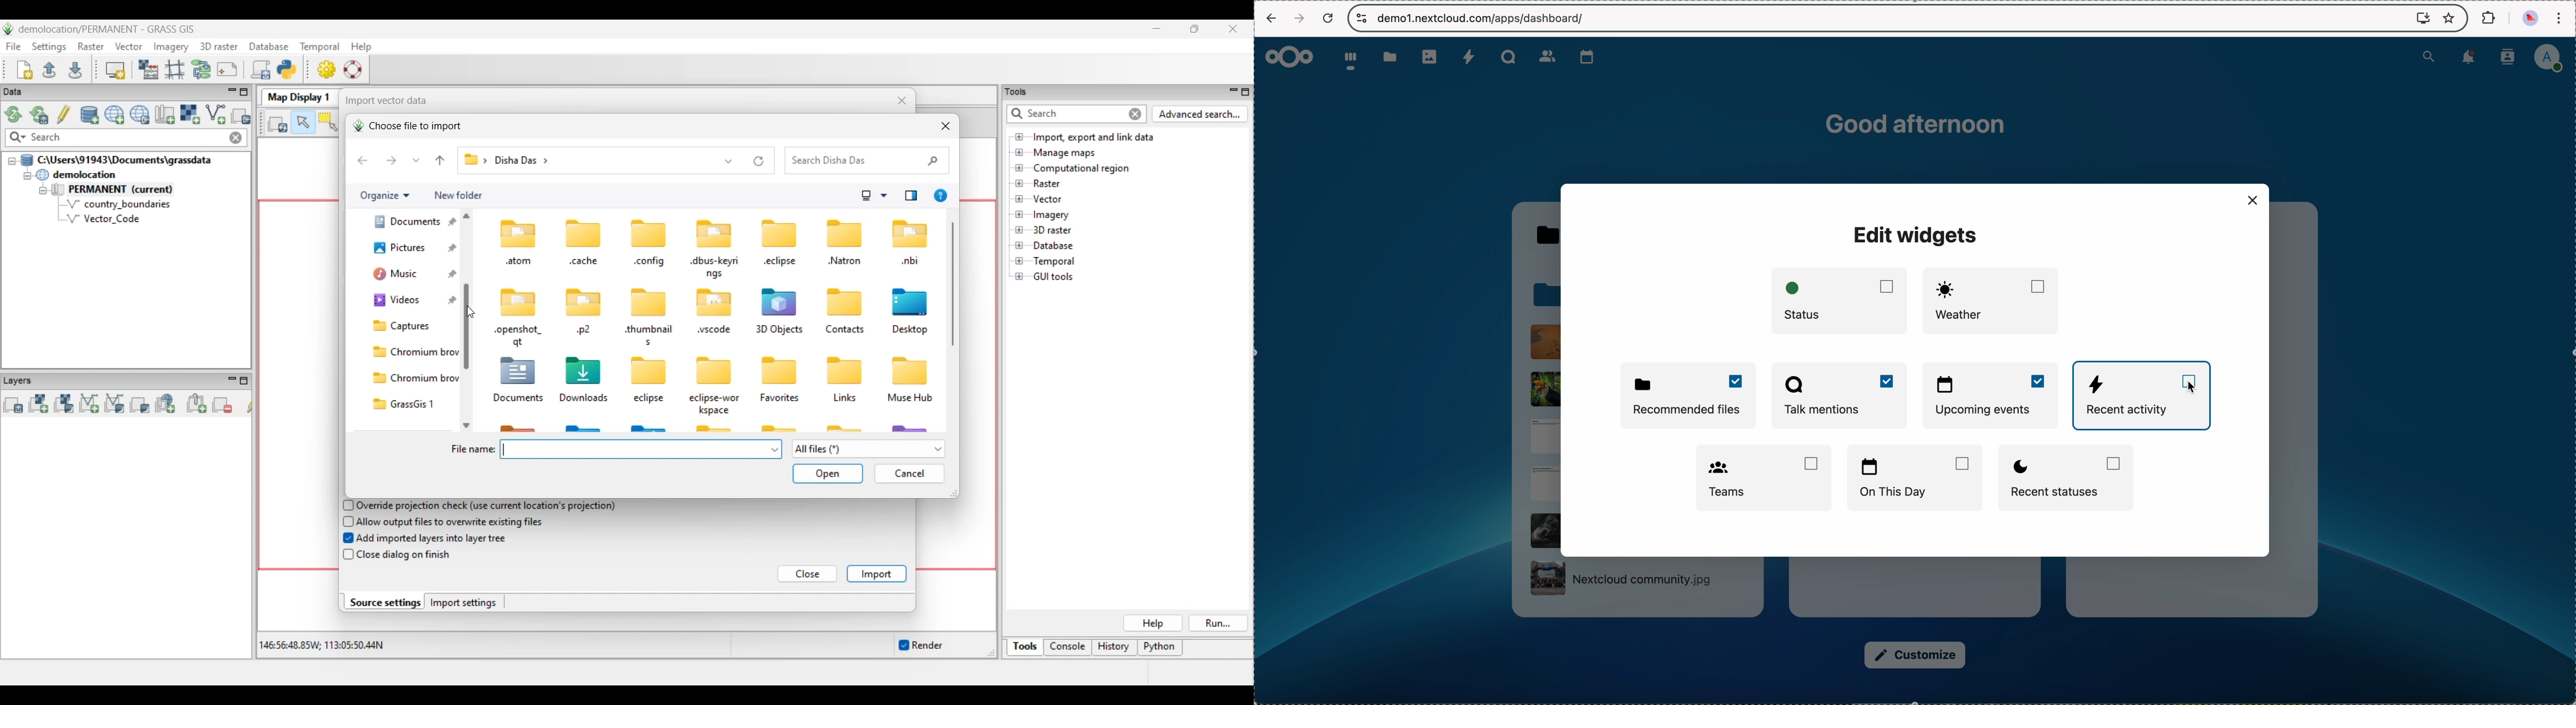  Describe the element at coordinates (1194, 29) in the screenshot. I see `Show interface in a smaller tab` at that location.